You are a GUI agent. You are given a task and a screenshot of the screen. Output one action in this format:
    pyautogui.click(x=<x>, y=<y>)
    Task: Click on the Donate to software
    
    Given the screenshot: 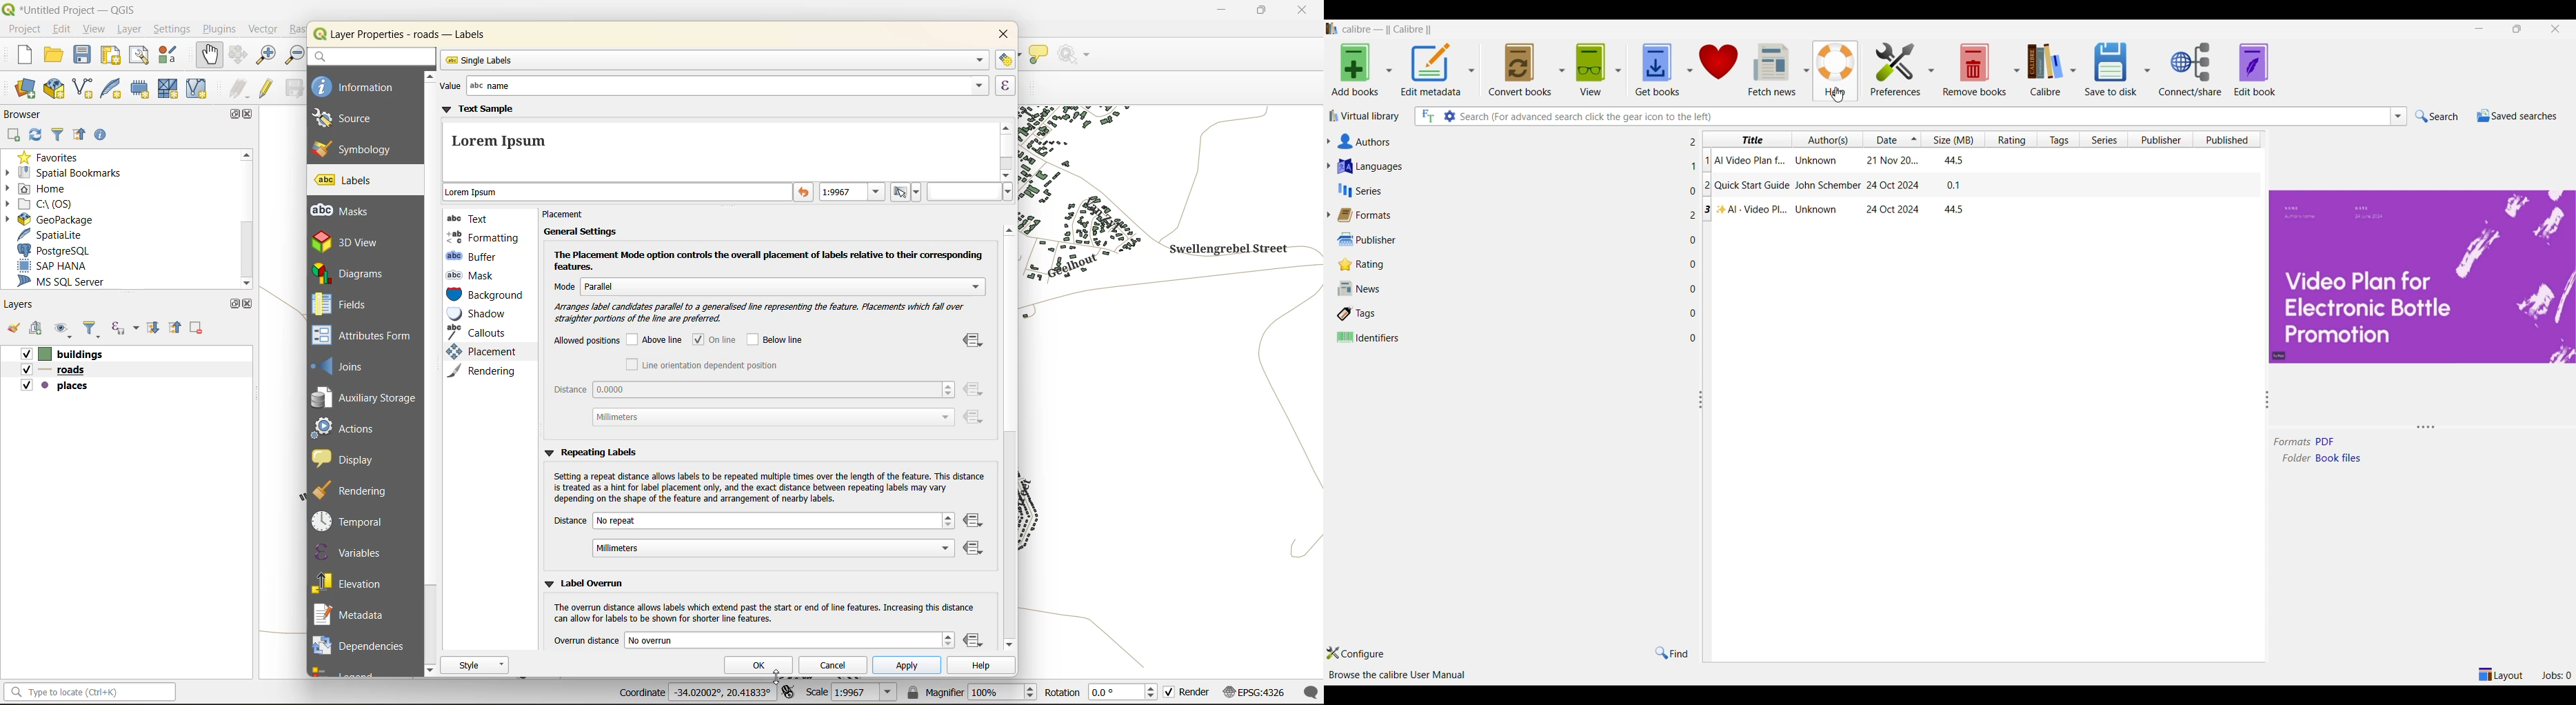 What is the action you would take?
    pyautogui.click(x=1720, y=69)
    